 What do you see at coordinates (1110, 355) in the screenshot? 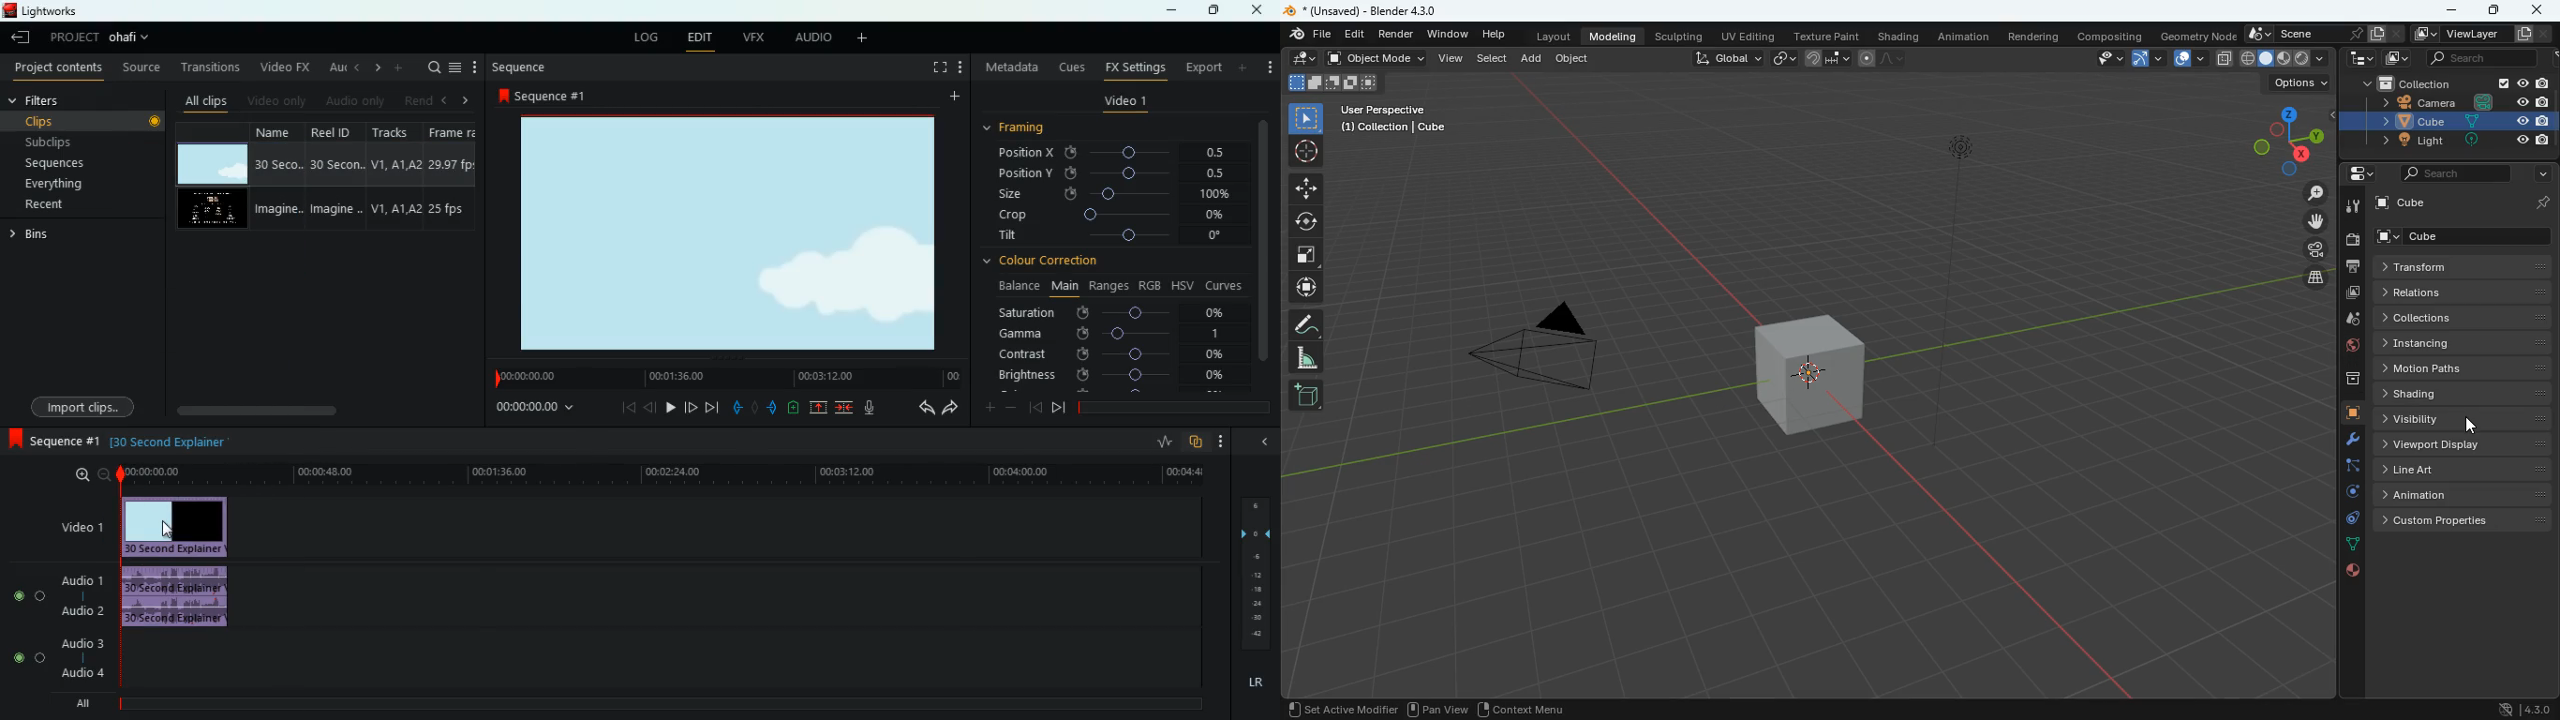
I see `contrast` at bounding box center [1110, 355].